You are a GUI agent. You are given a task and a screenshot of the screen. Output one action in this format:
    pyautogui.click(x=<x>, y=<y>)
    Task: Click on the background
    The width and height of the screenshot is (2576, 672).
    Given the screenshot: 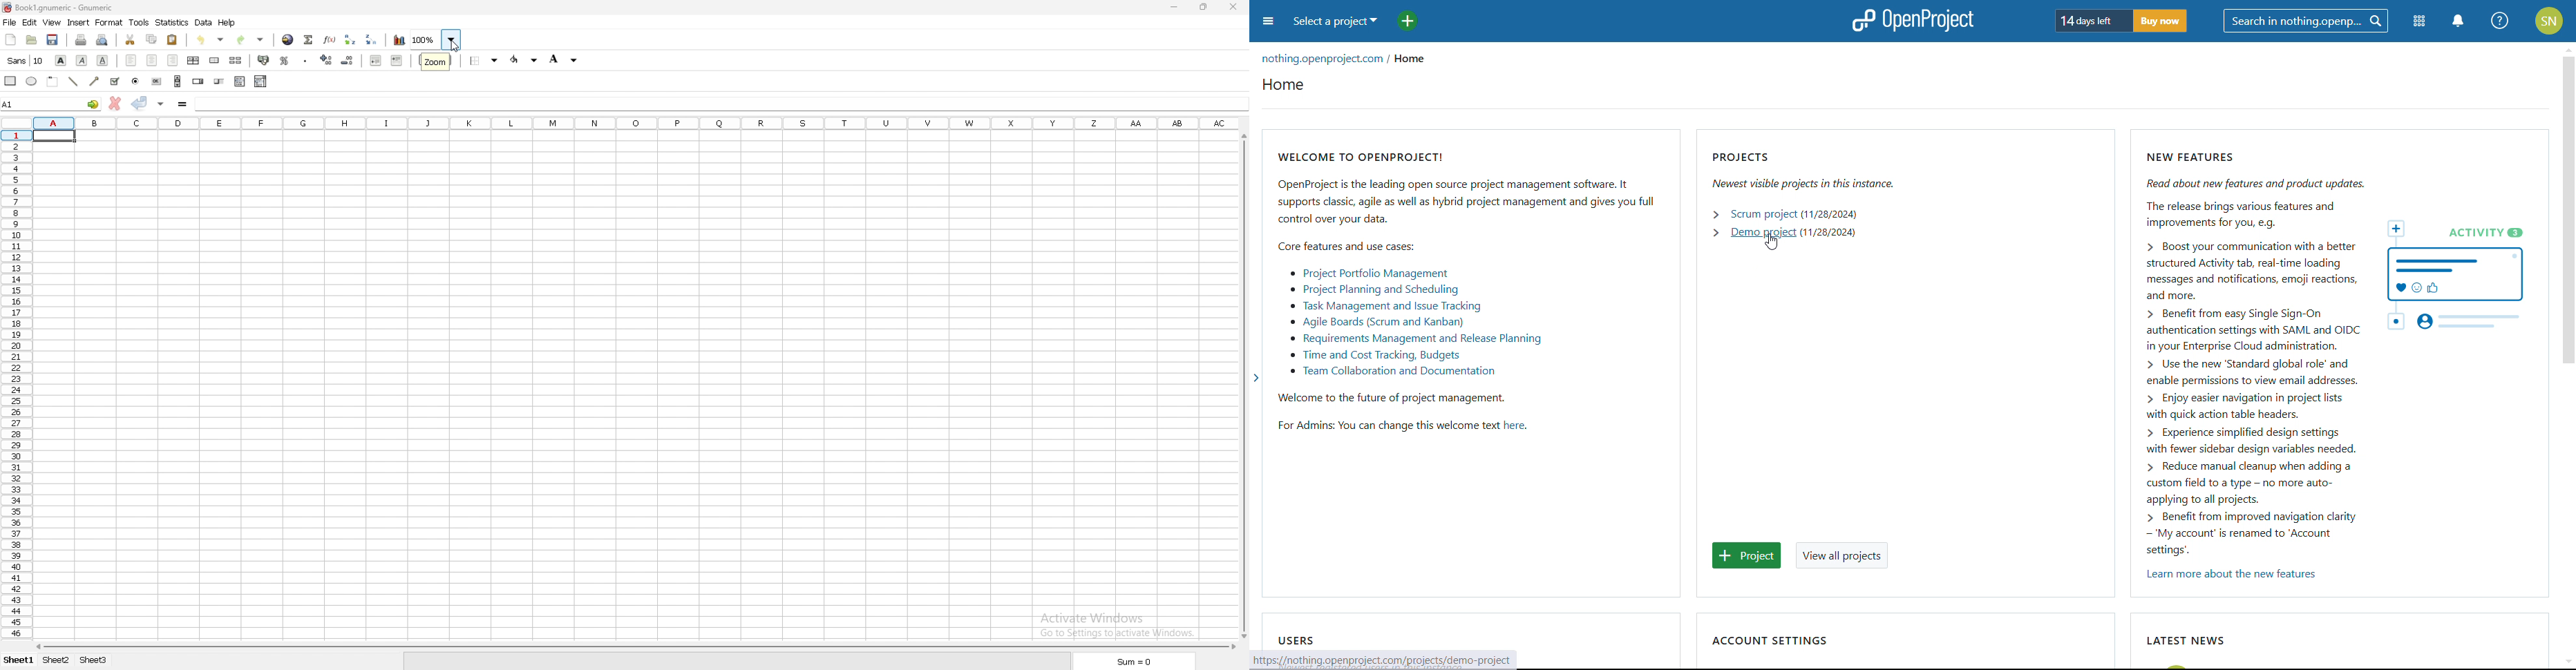 What is the action you would take?
    pyautogui.click(x=554, y=59)
    